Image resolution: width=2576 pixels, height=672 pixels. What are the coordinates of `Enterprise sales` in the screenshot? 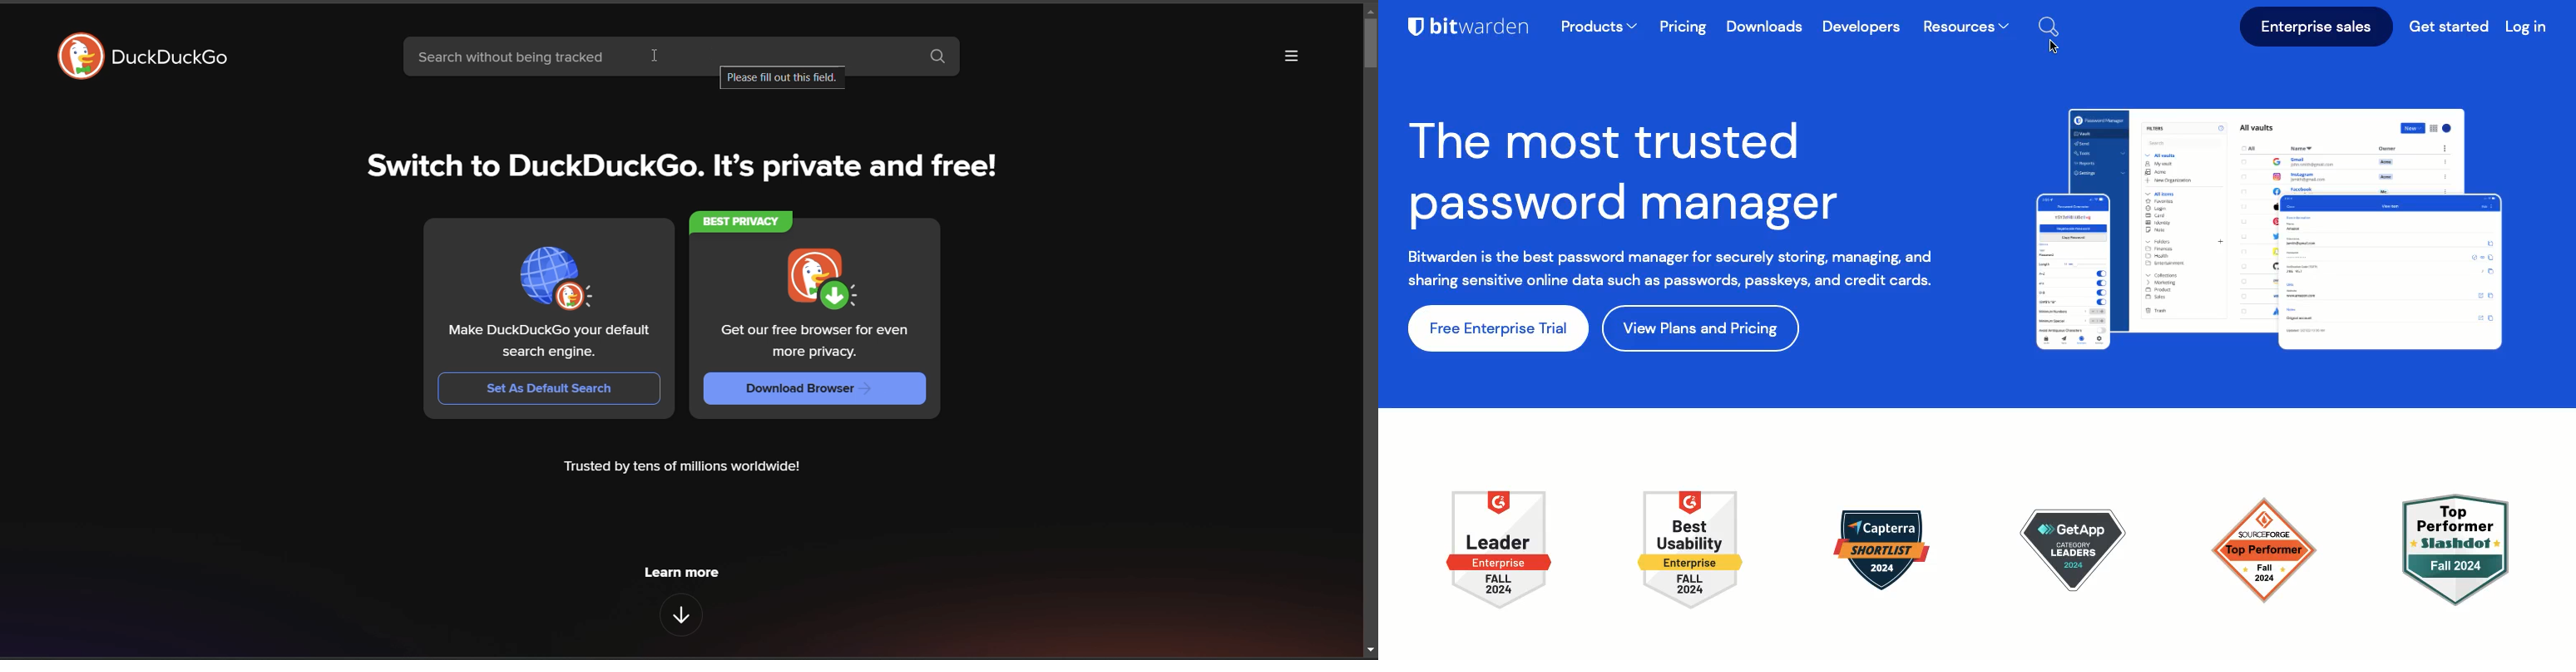 It's located at (2316, 27).